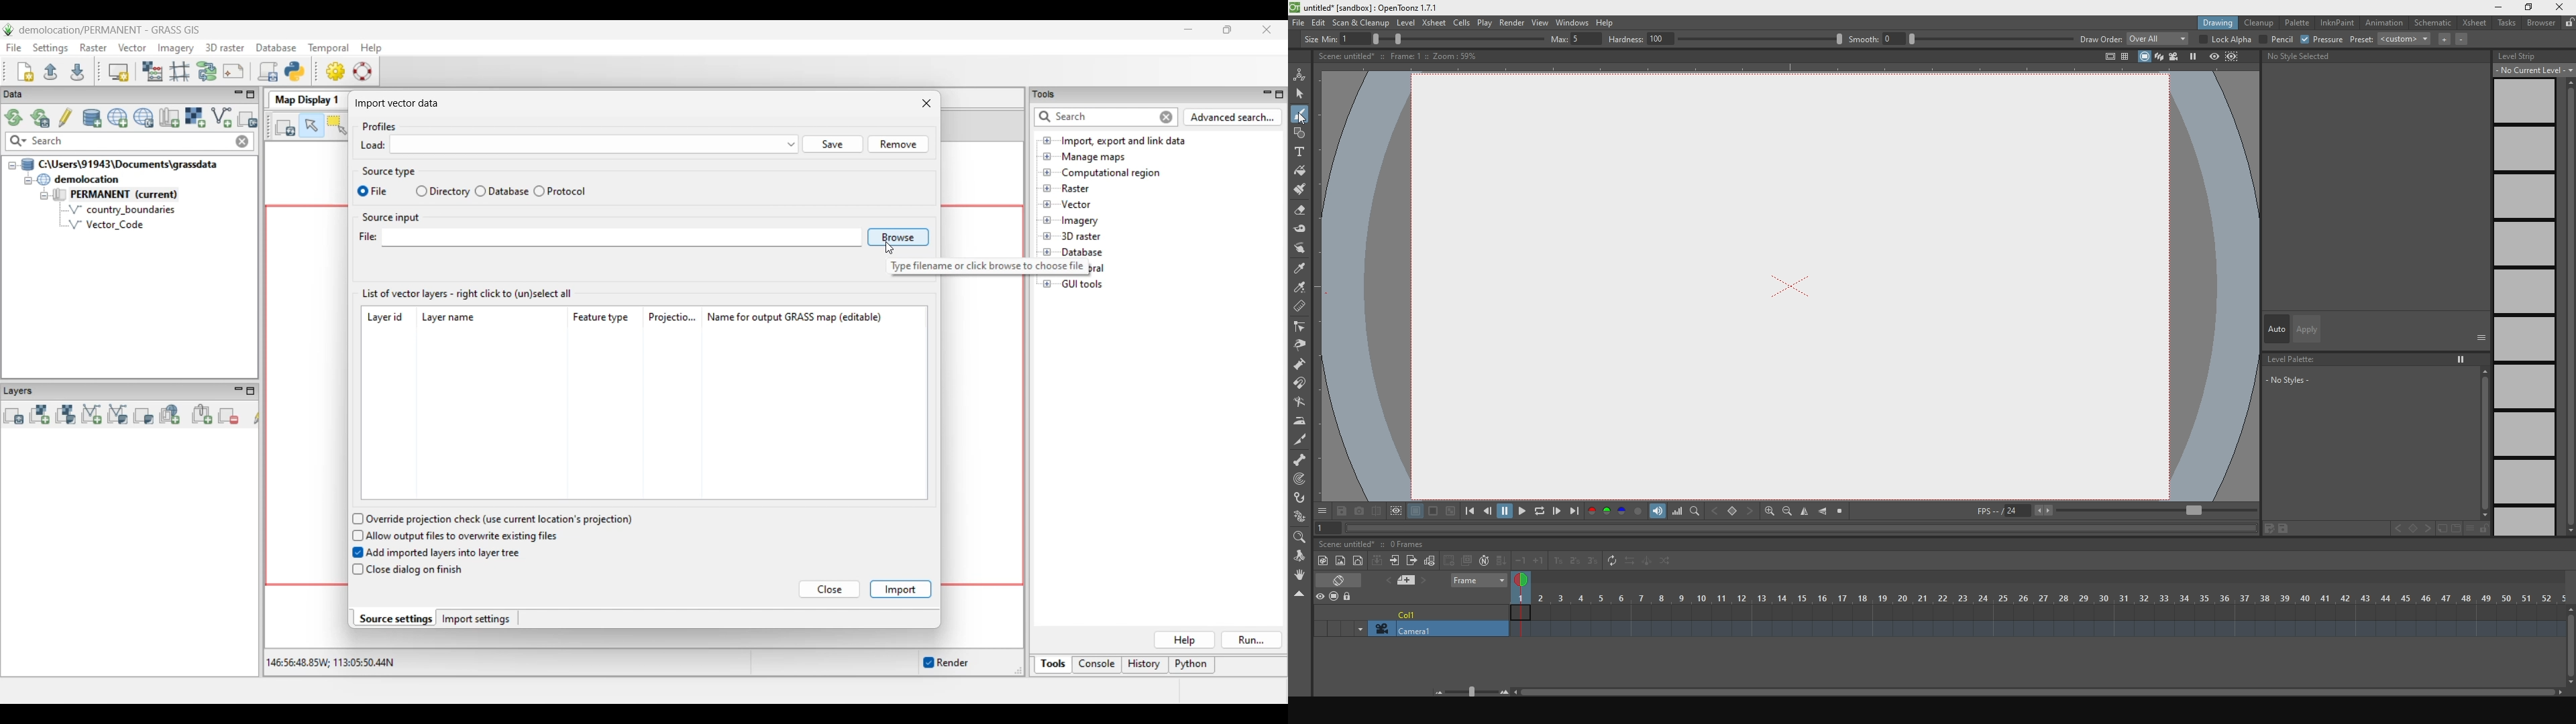 The image size is (2576, 728). I want to click on tasks, so click(2508, 26).